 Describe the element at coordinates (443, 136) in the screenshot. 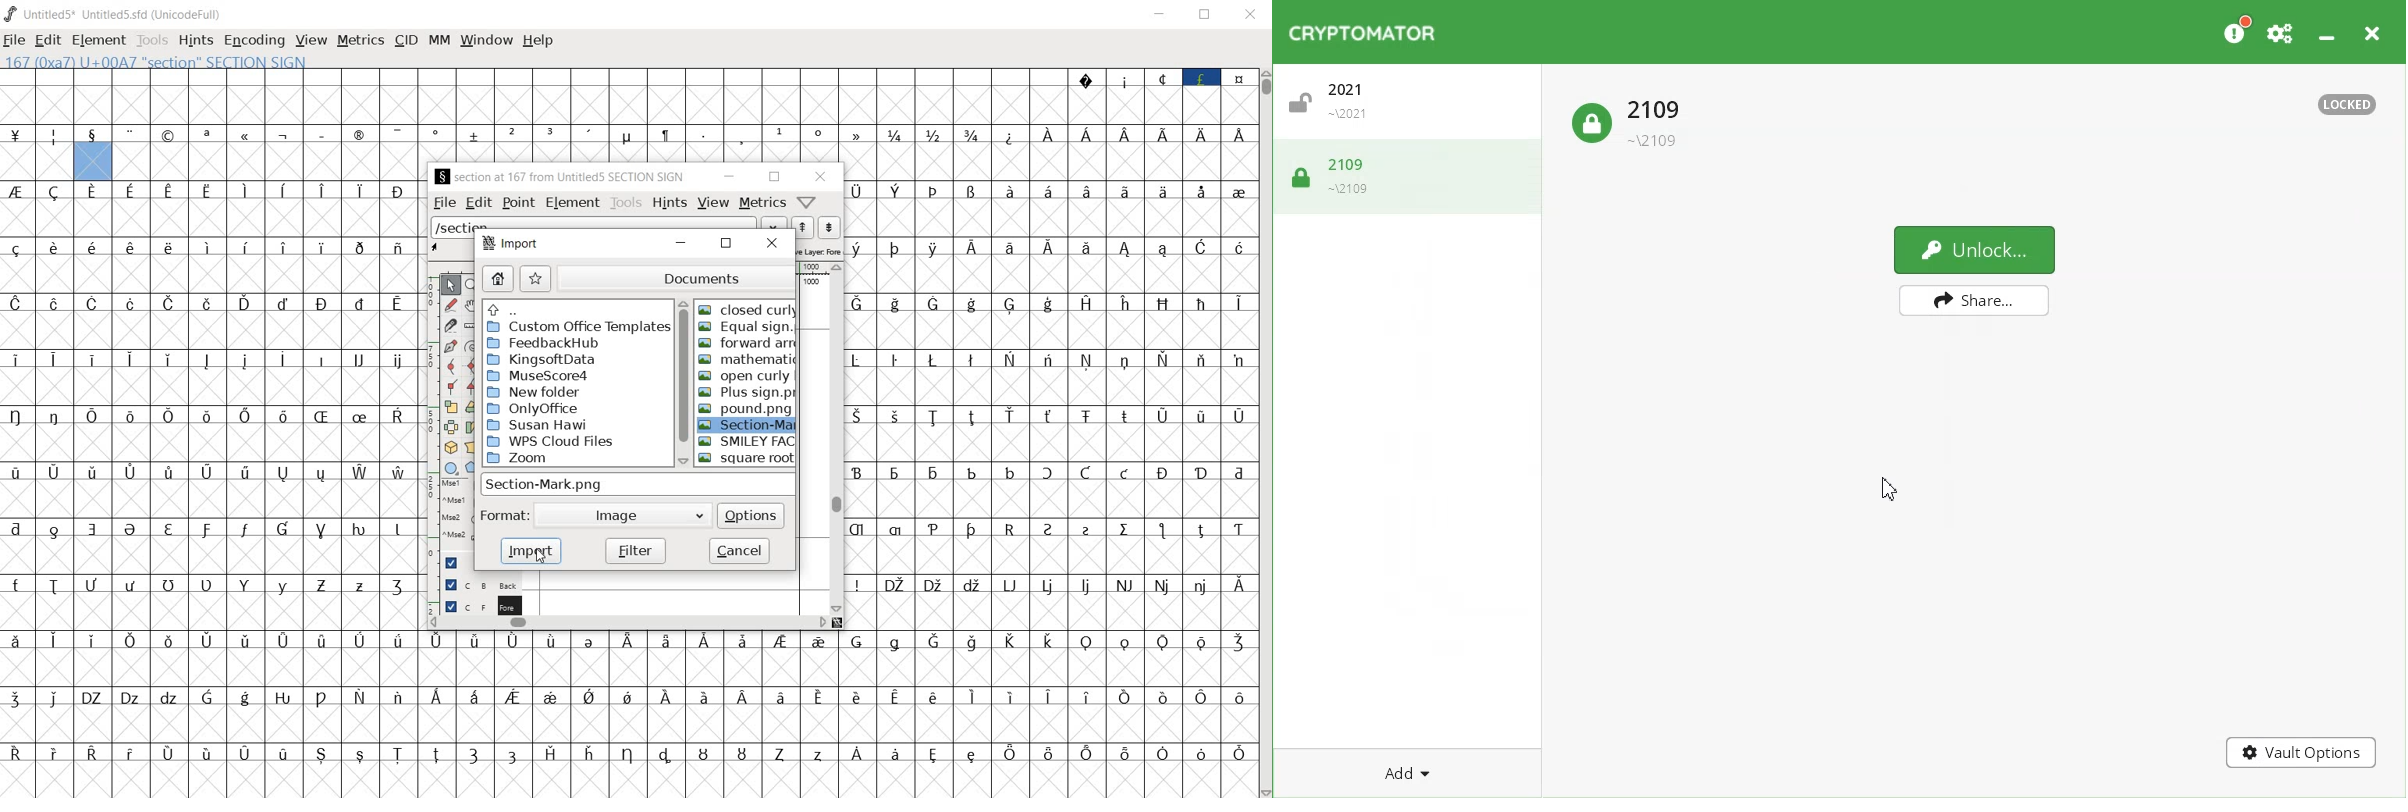

I see `special symbols` at that location.